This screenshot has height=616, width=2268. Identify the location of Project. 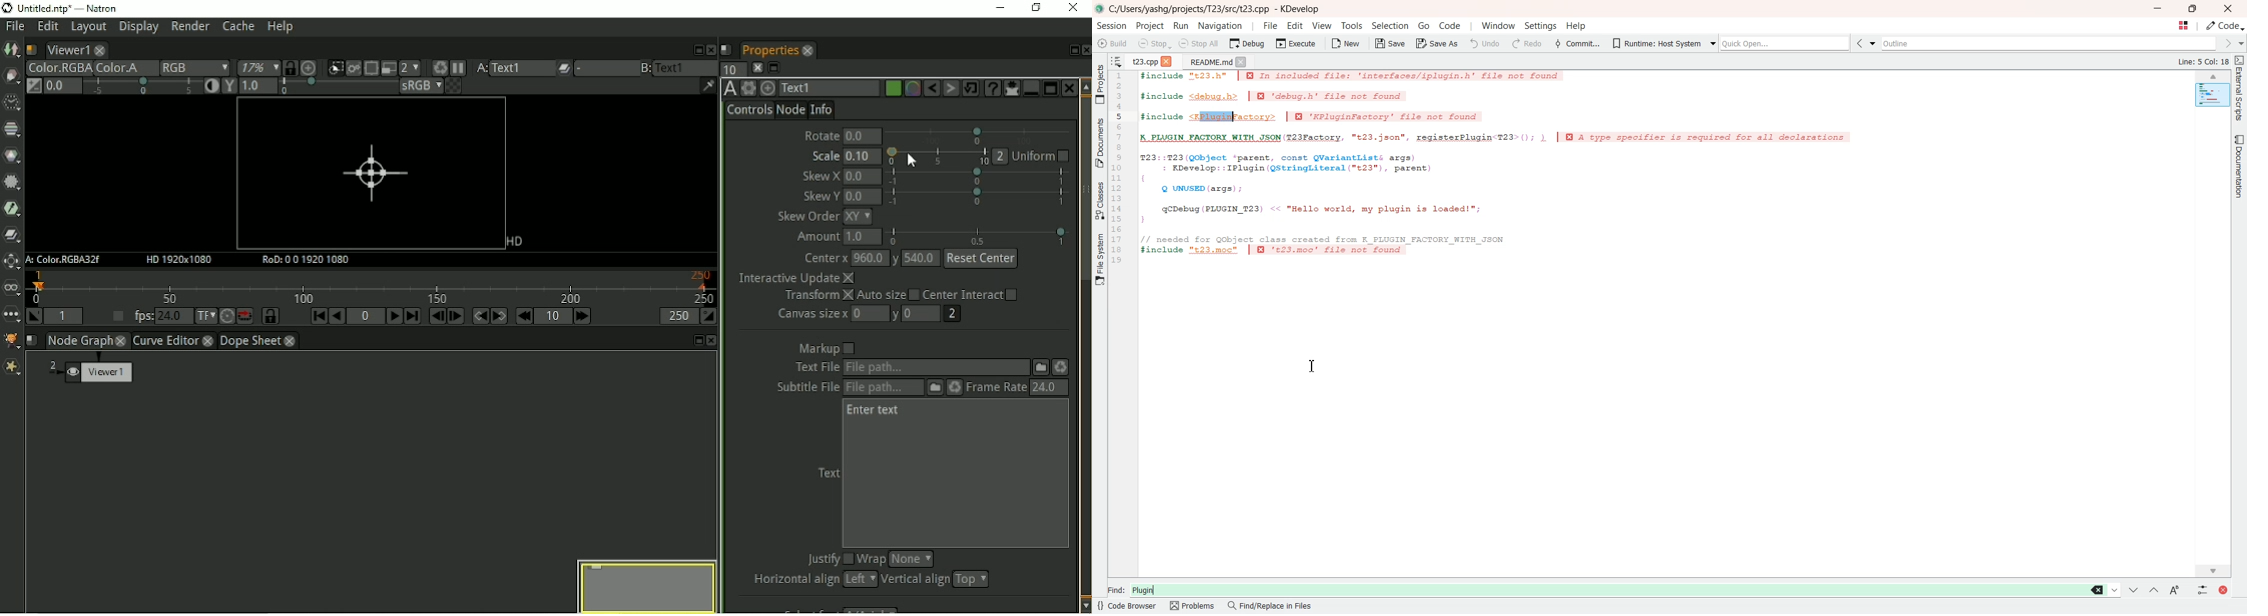
(1151, 26).